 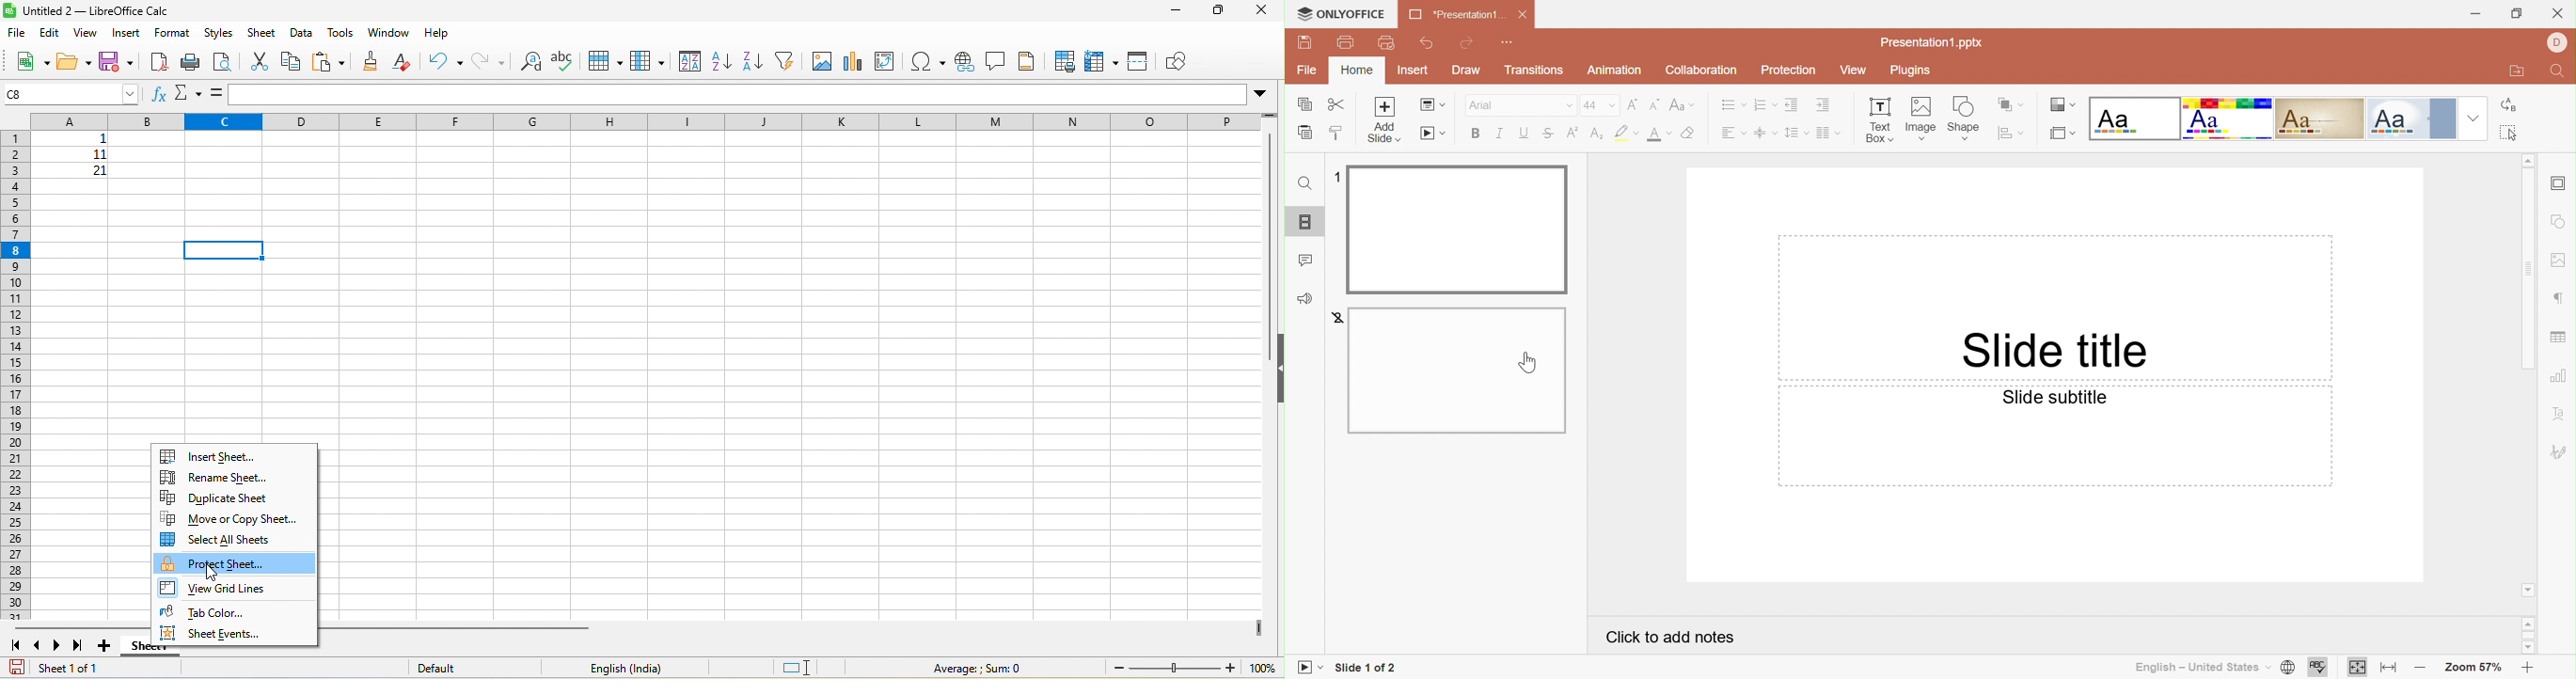 I want to click on clone, so click(x=373, y=61).